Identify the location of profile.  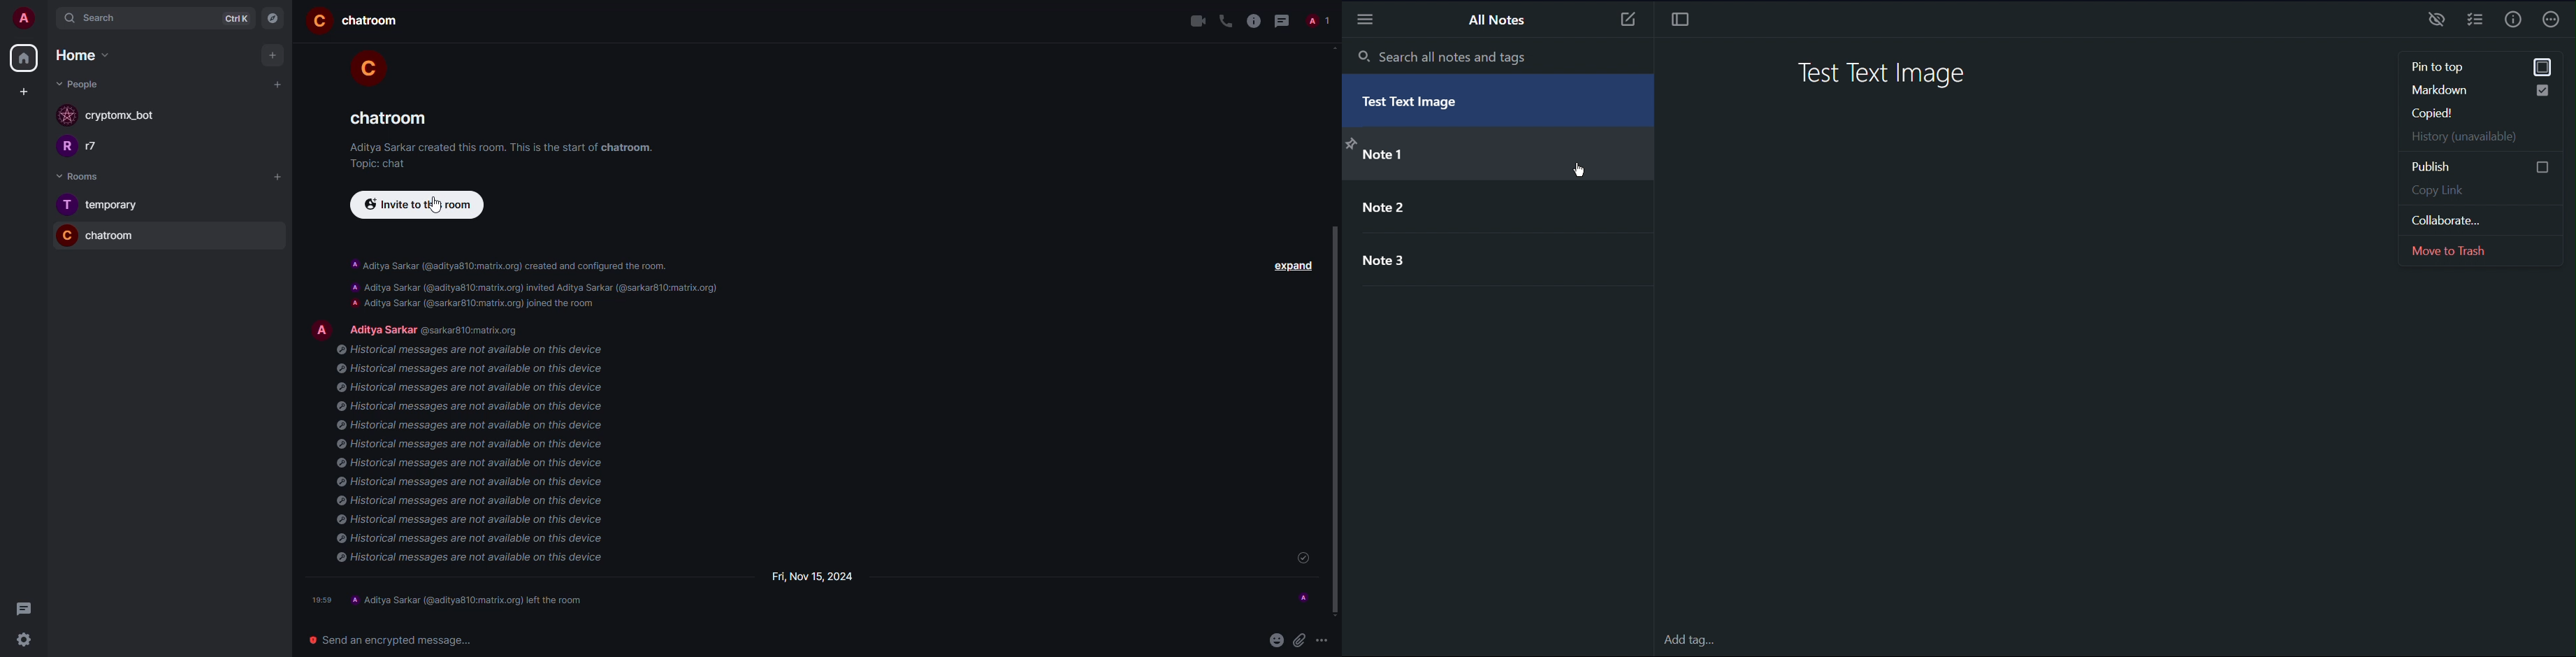
(66, 205).